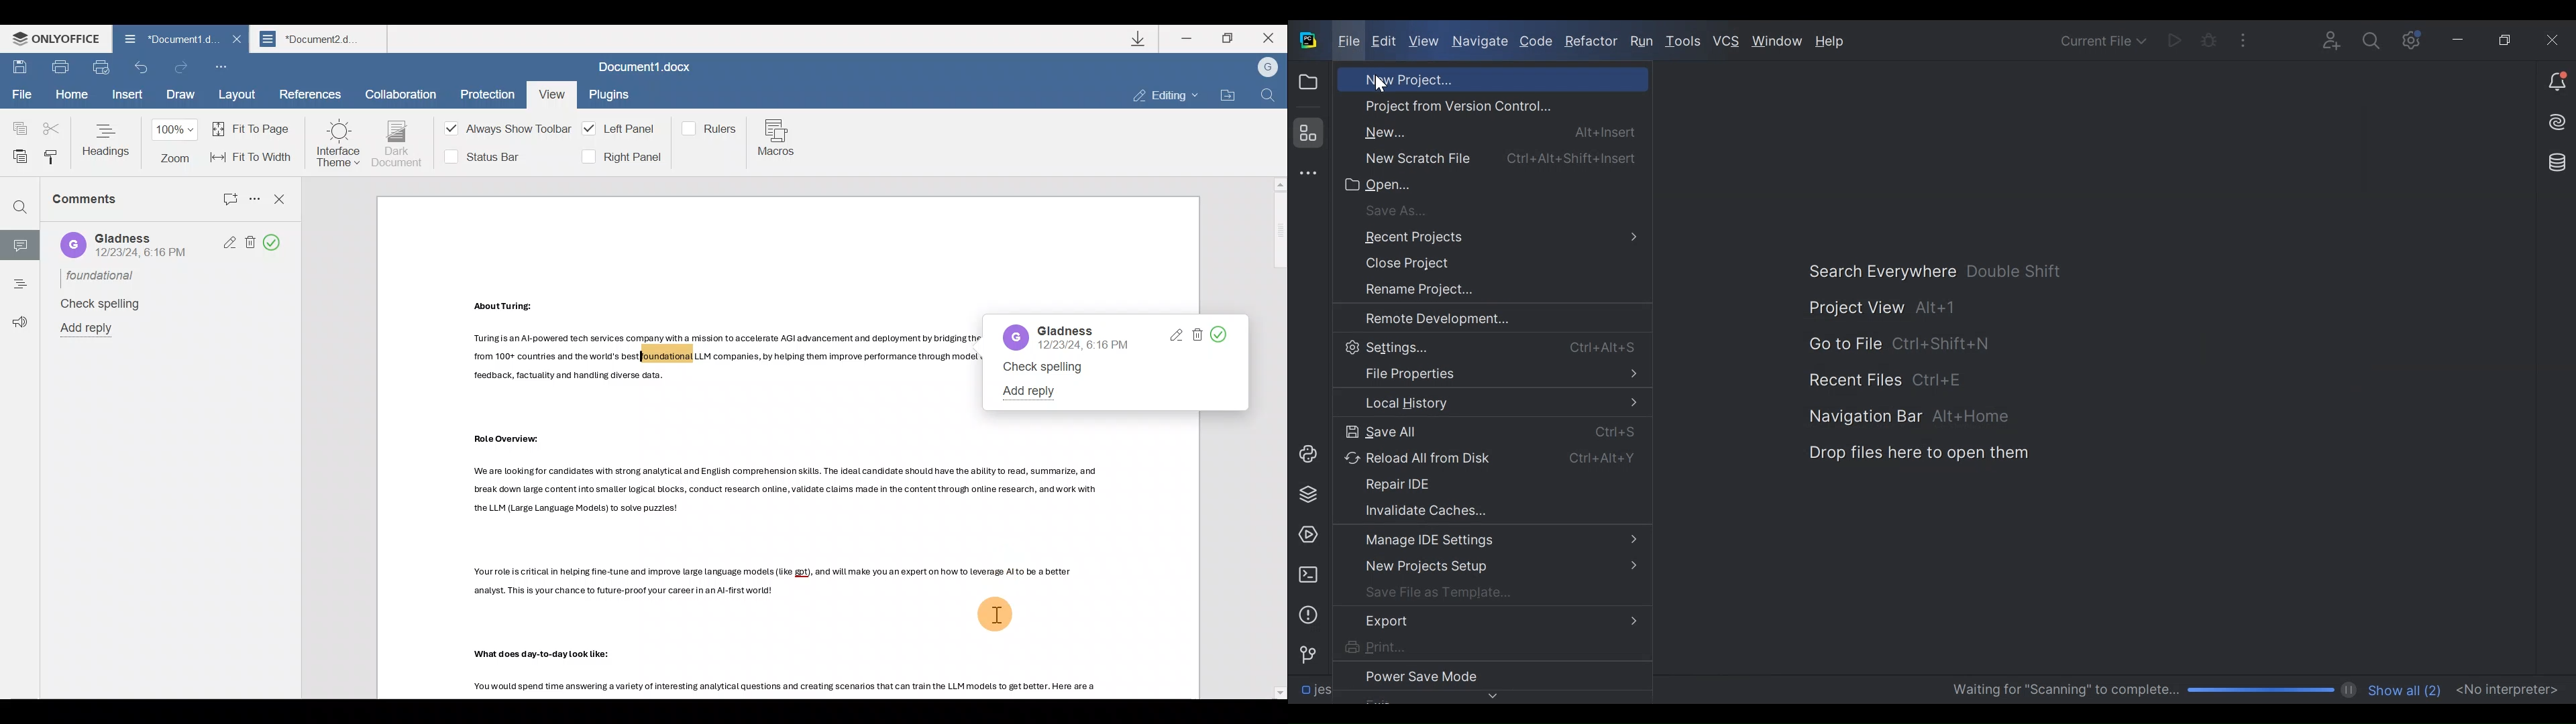 The width and height of the screenshot is (2576, 728). What do you see at coordinates (1045, 368) in the screenshot?
I see `check spelling` at bounding box center [1045, 368].